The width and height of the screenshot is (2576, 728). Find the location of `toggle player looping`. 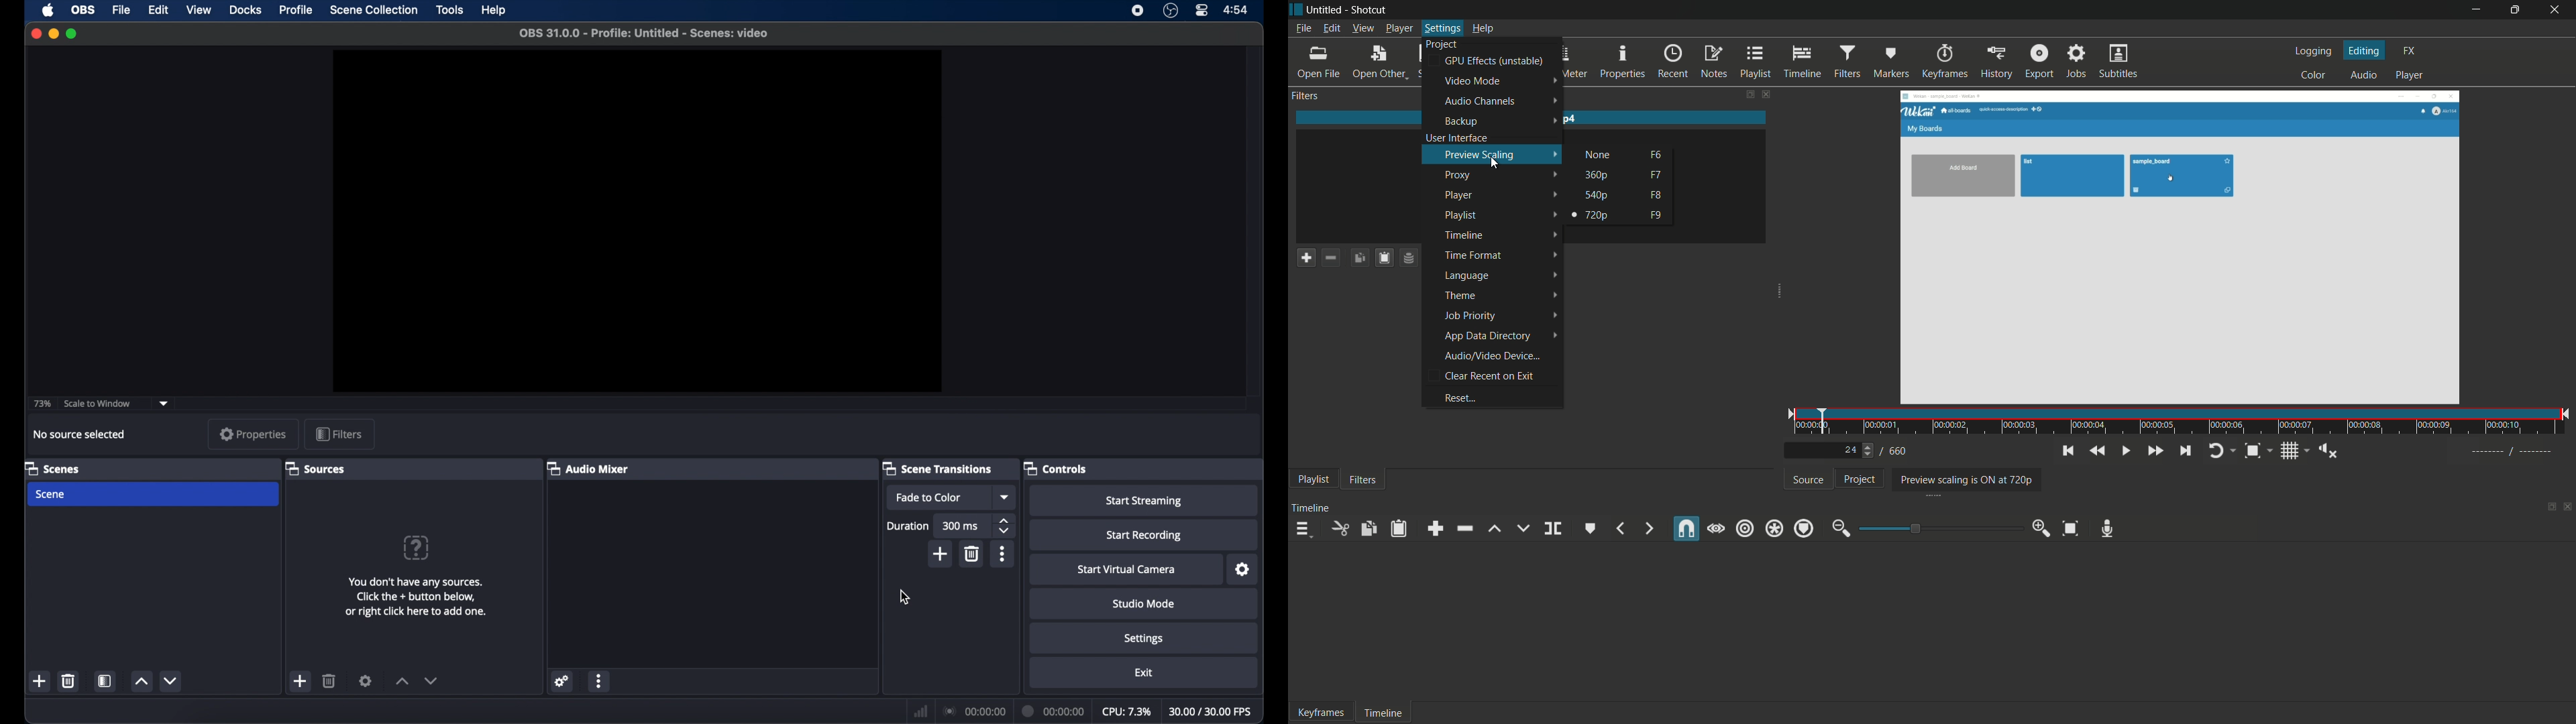

toggle player looping is located at coordinates (2216, 451).